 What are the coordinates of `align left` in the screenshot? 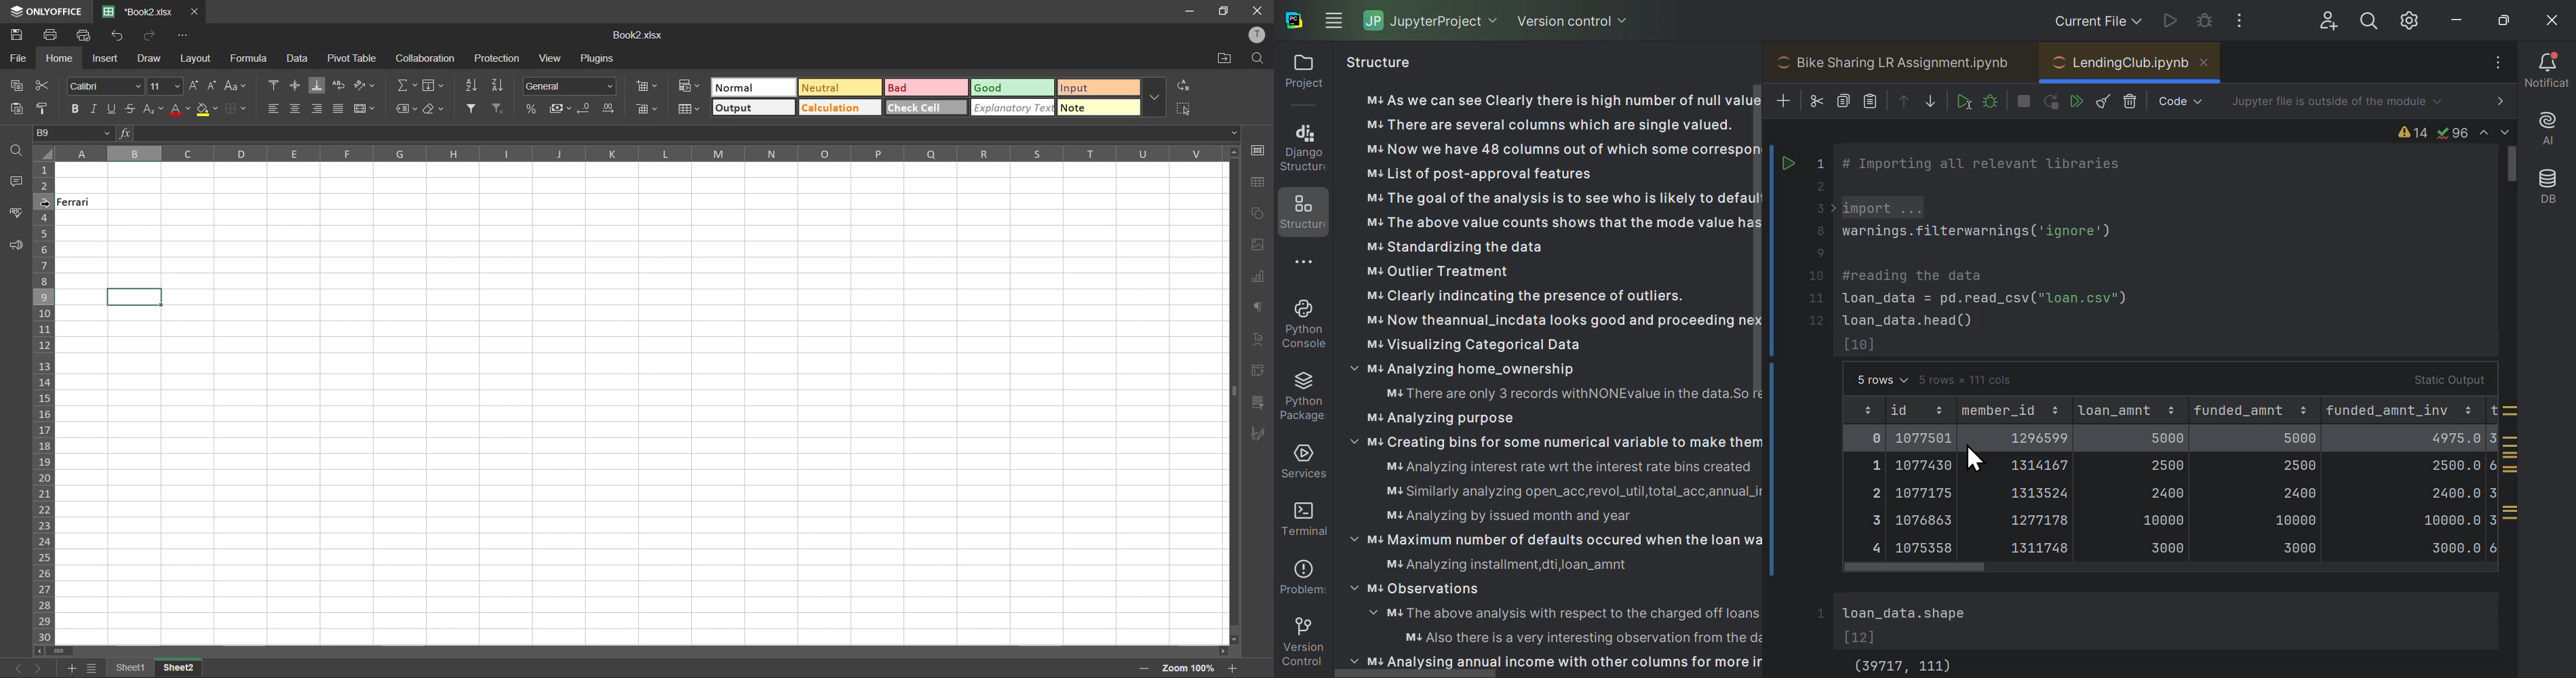 It's located at (274, 109).